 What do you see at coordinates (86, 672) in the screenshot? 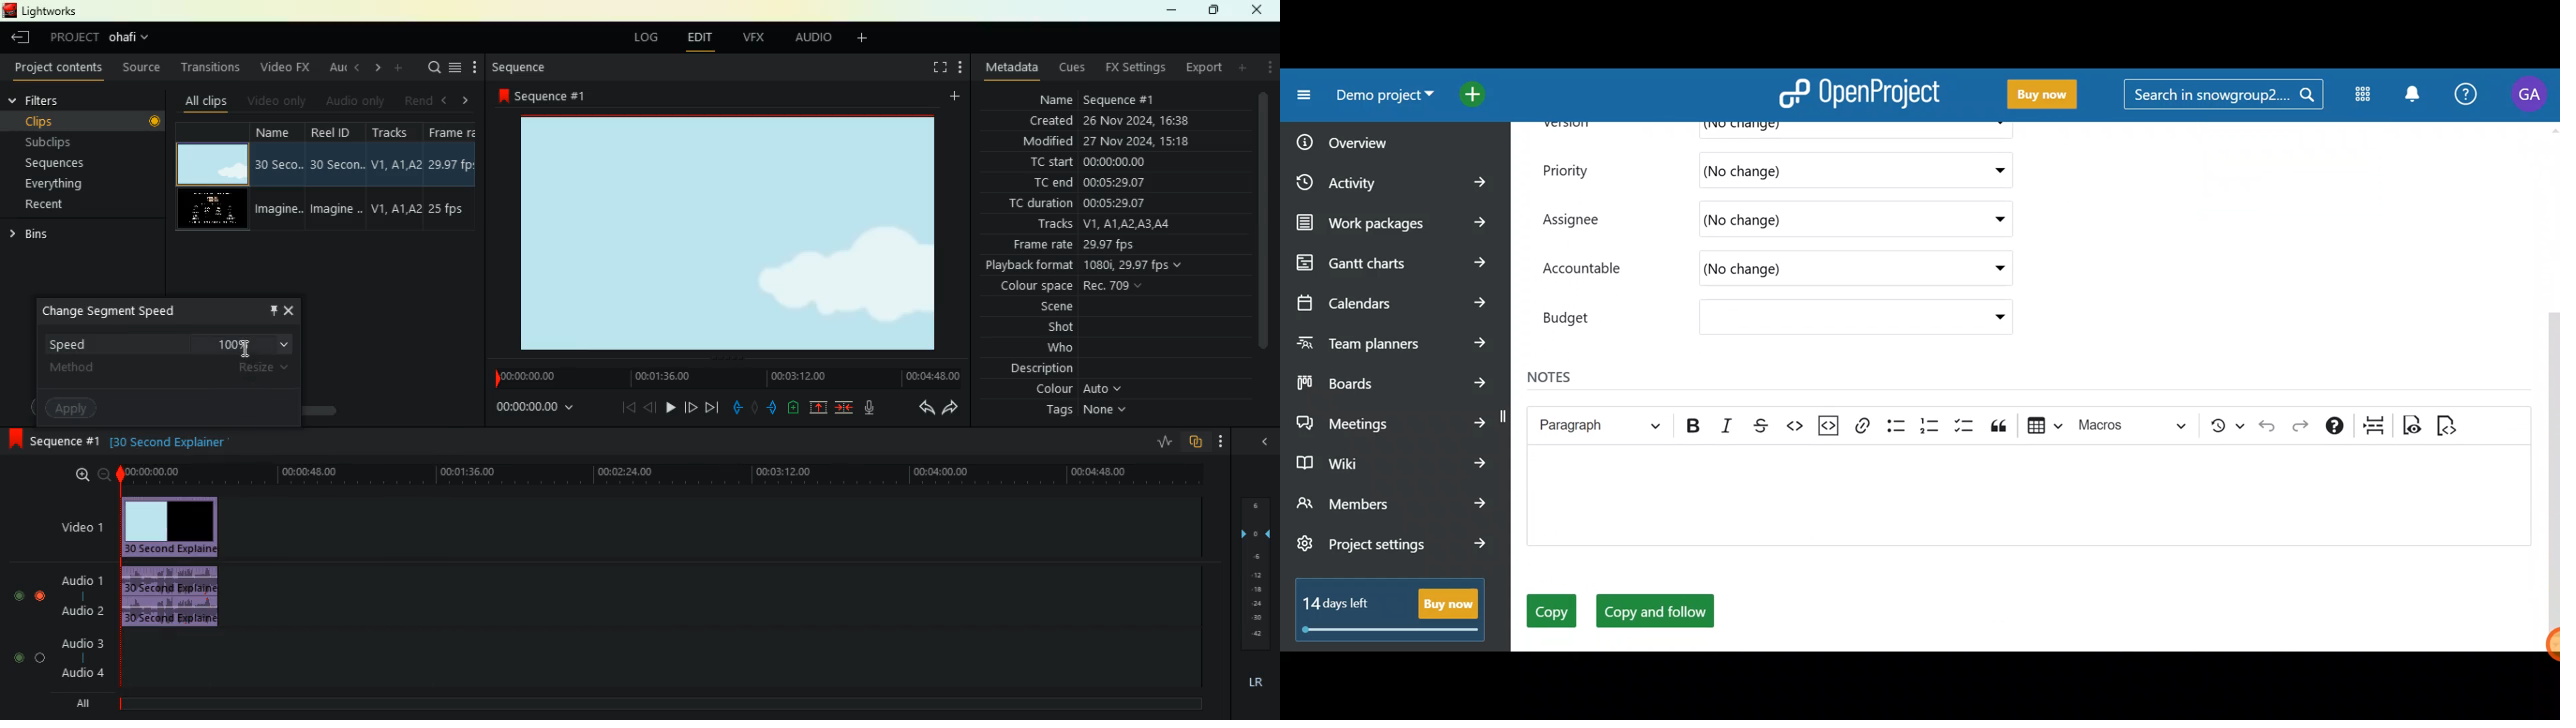
I see `audio4` at bounding box center [86, 672].